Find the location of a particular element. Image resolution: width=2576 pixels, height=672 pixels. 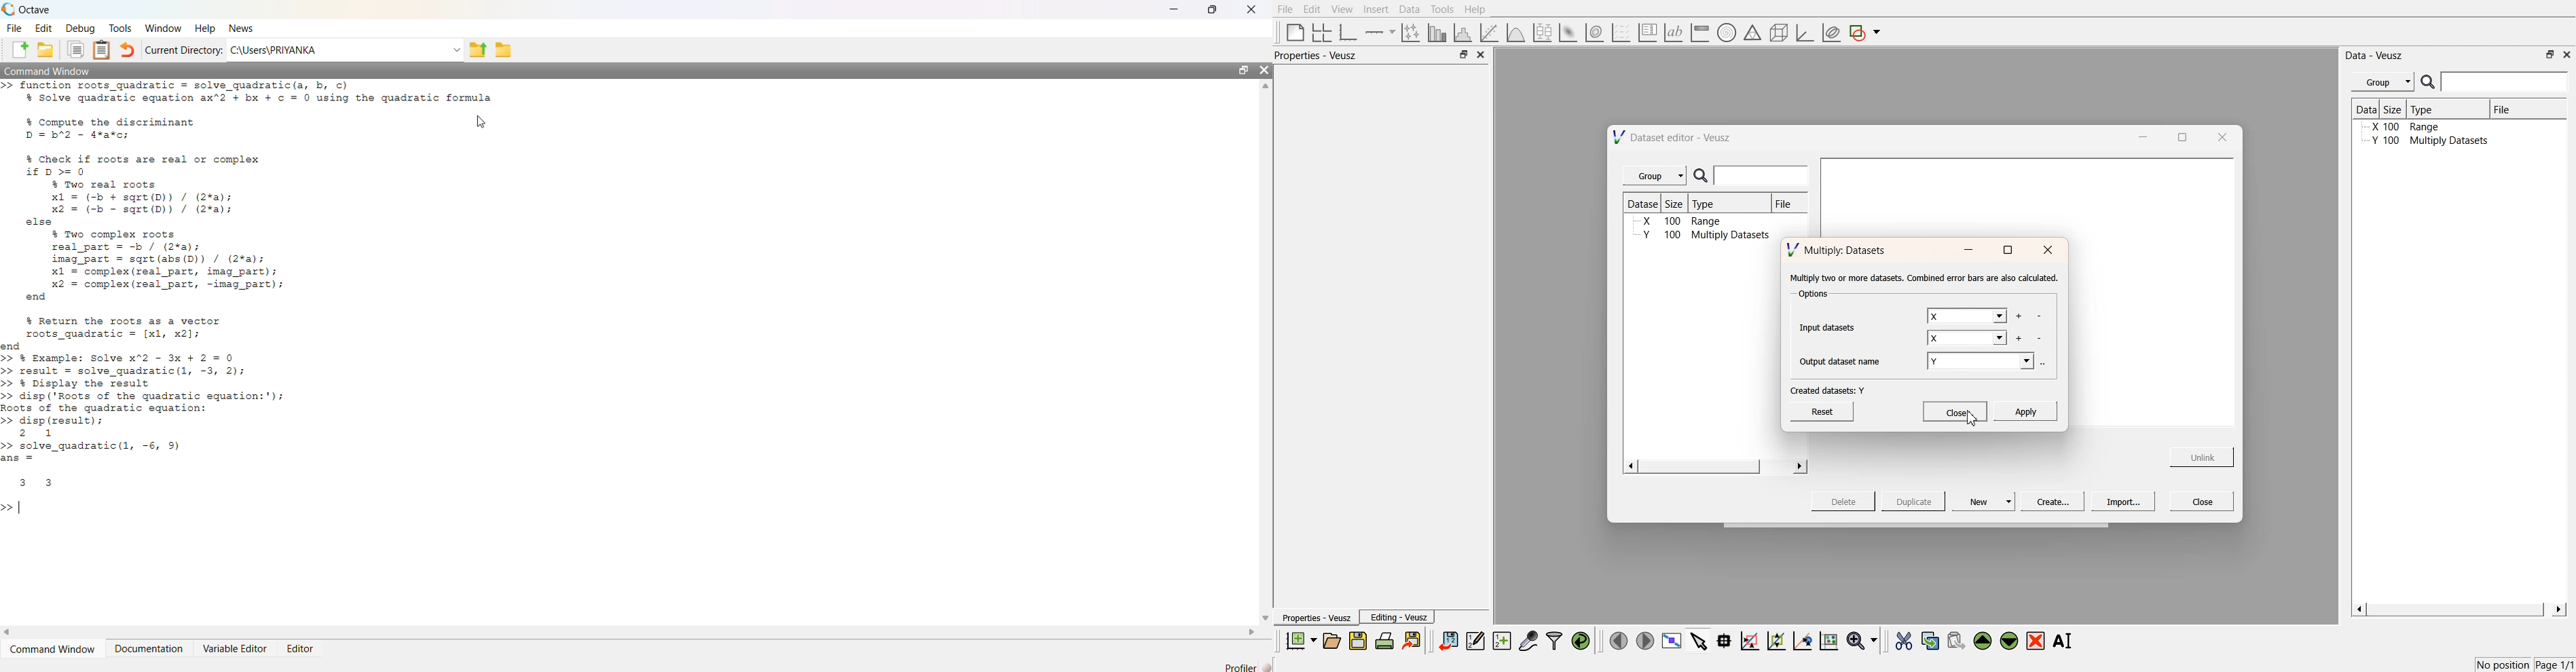

Import... is located at coordinates (2123, 502).